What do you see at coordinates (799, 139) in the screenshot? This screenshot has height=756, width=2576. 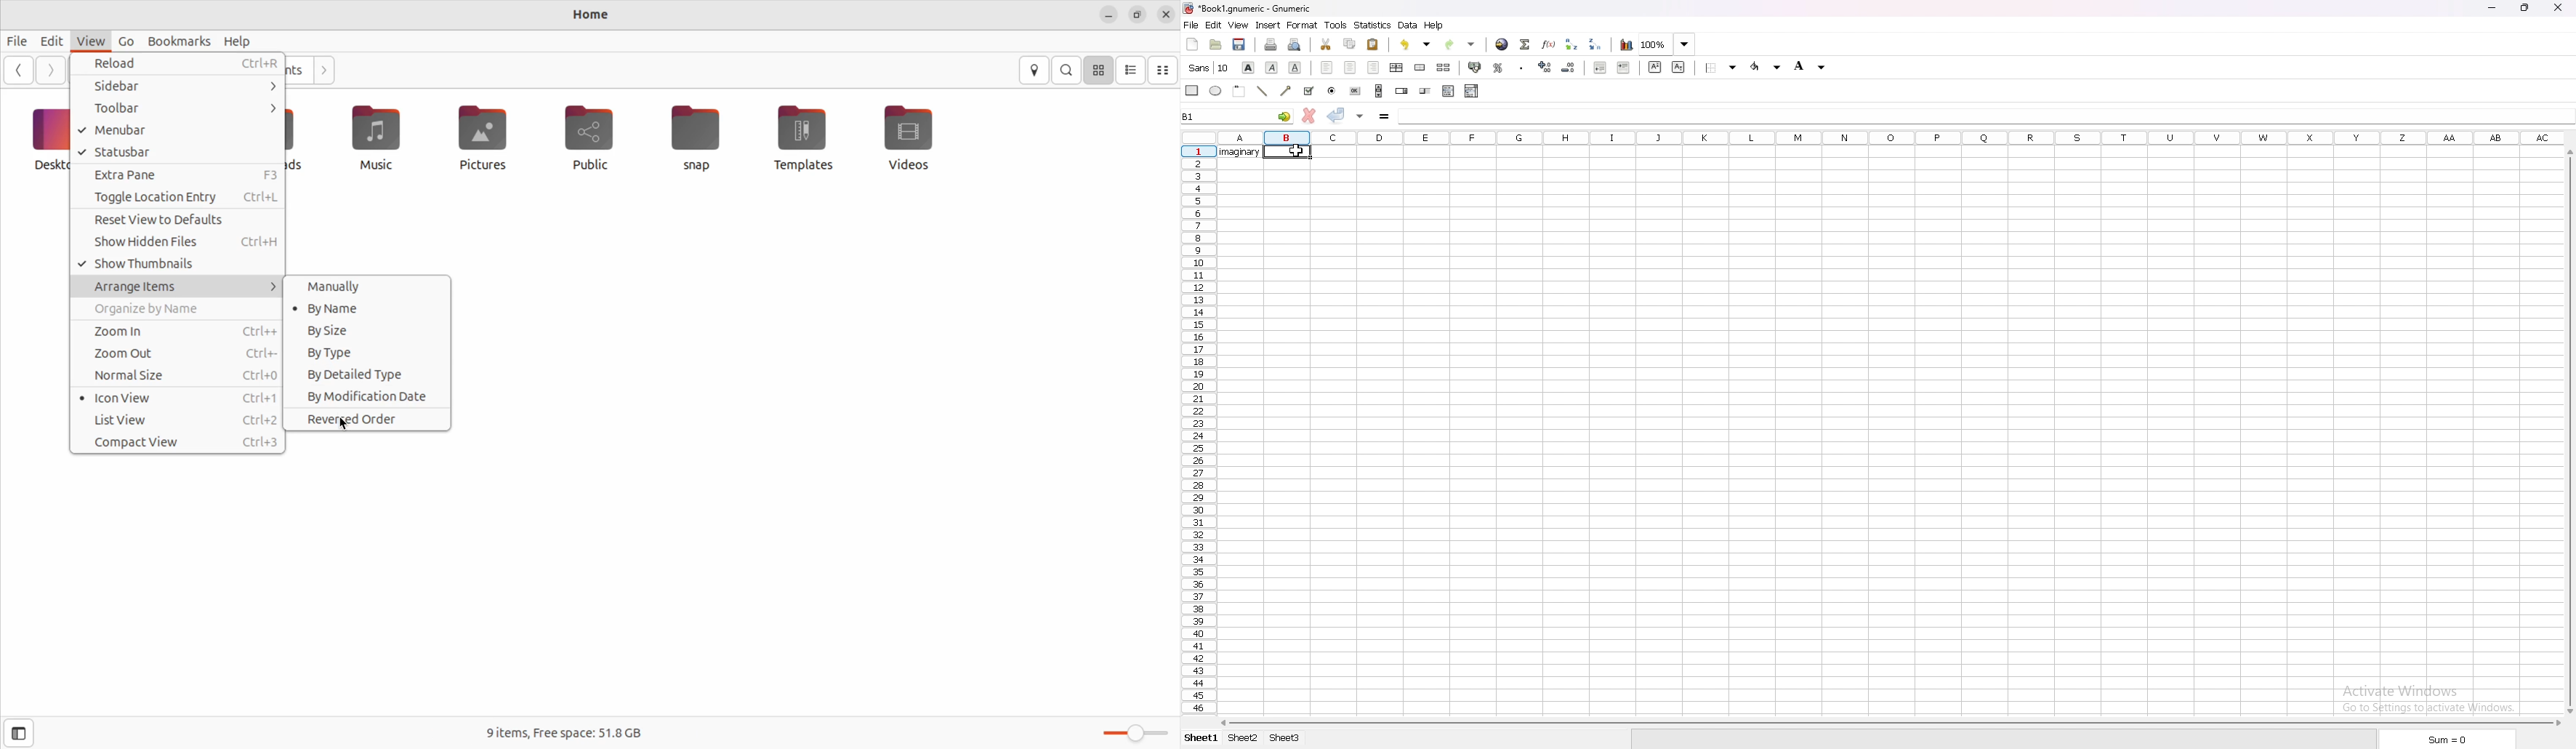 I see `templates` at bounding box center [799, 139].